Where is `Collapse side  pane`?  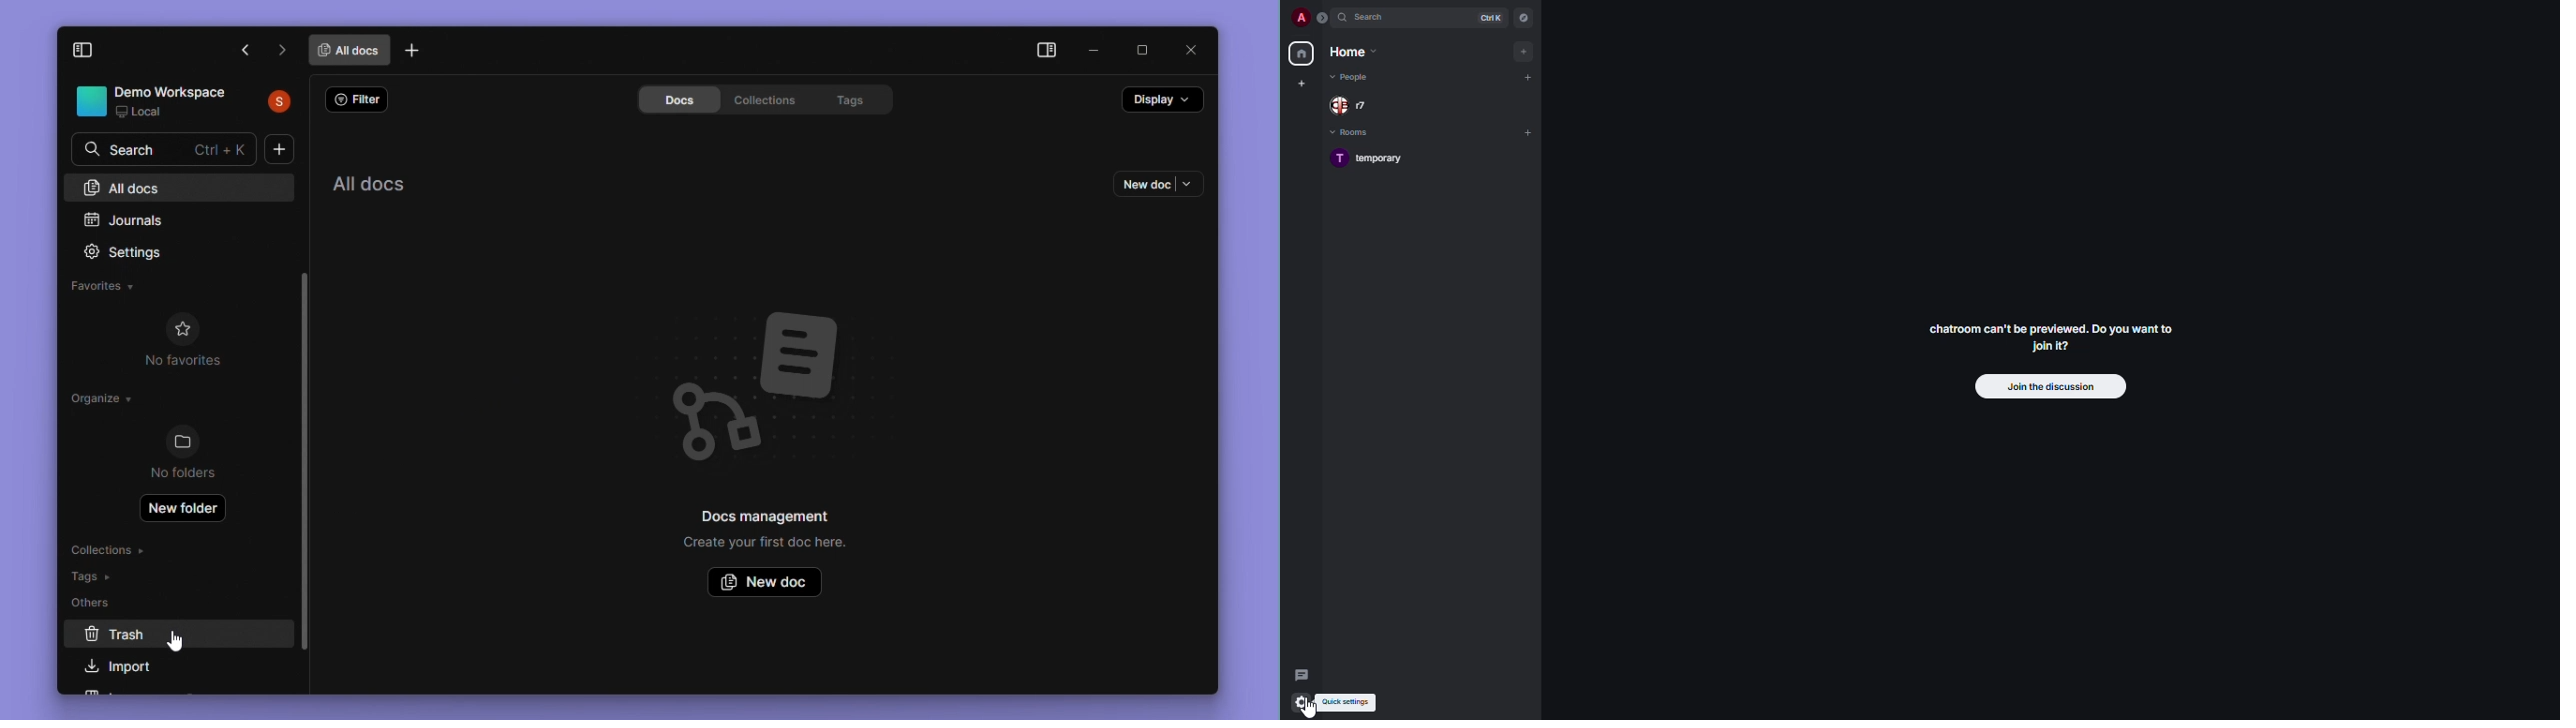 Collapse side  pane is located at coordinates (82, 52).